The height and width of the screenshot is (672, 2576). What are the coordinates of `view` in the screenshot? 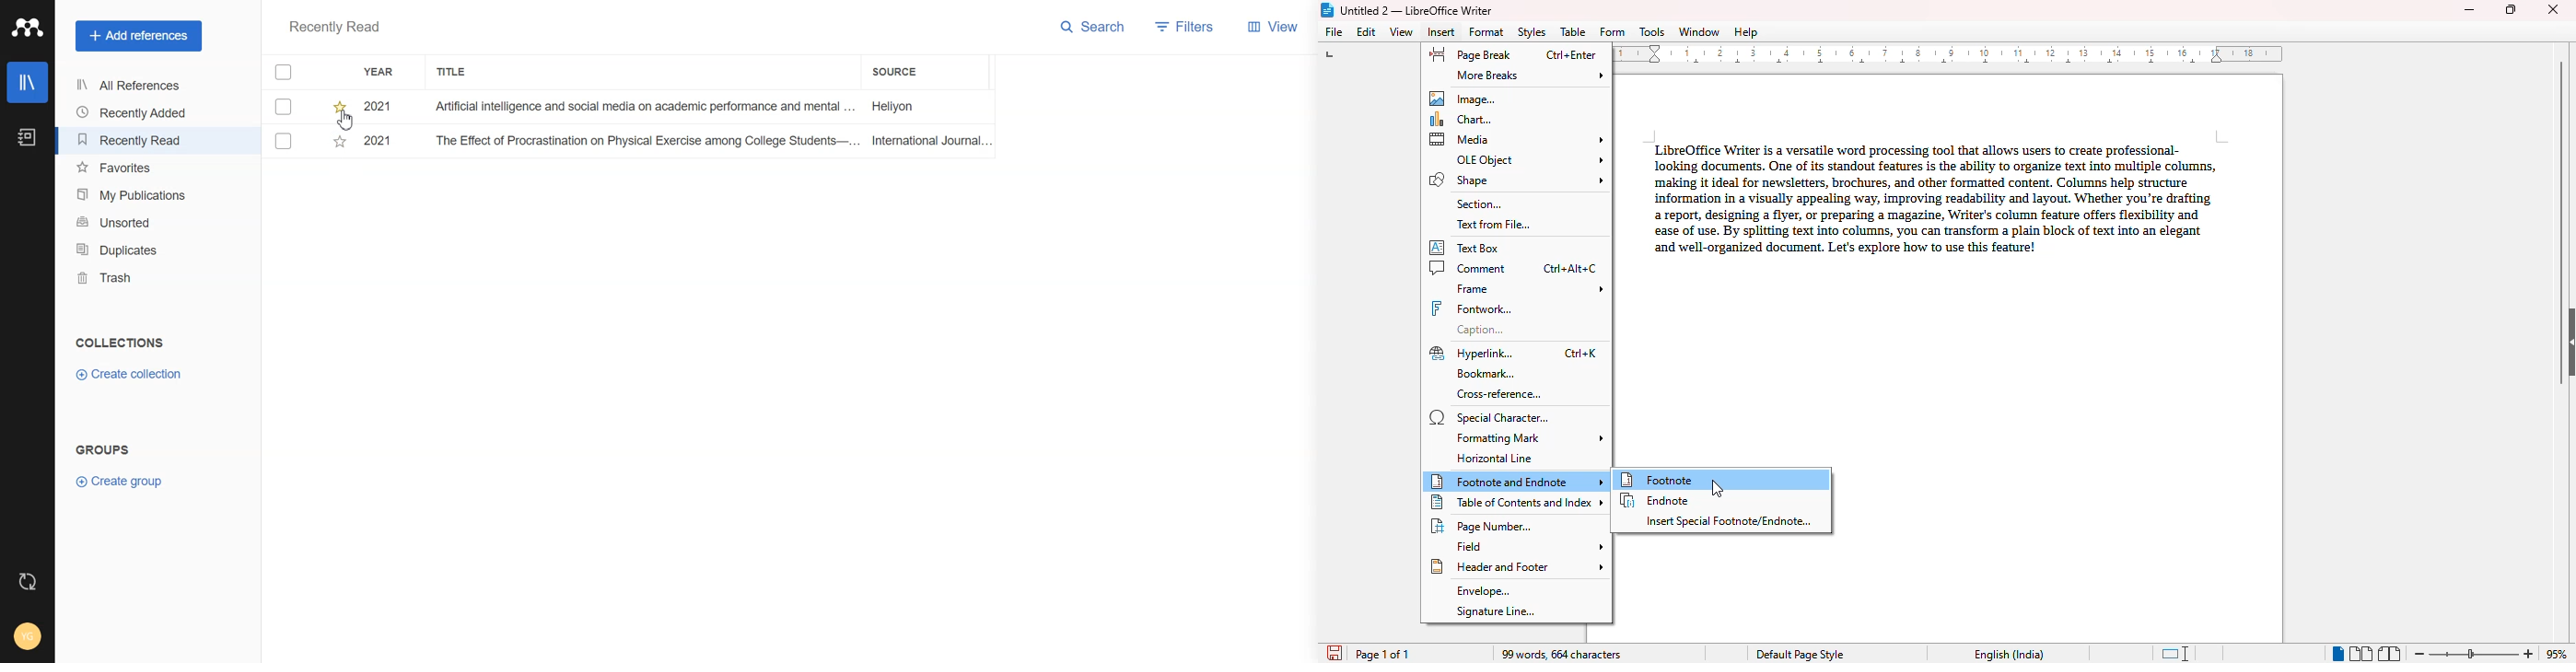 It's located at (1403, 32).